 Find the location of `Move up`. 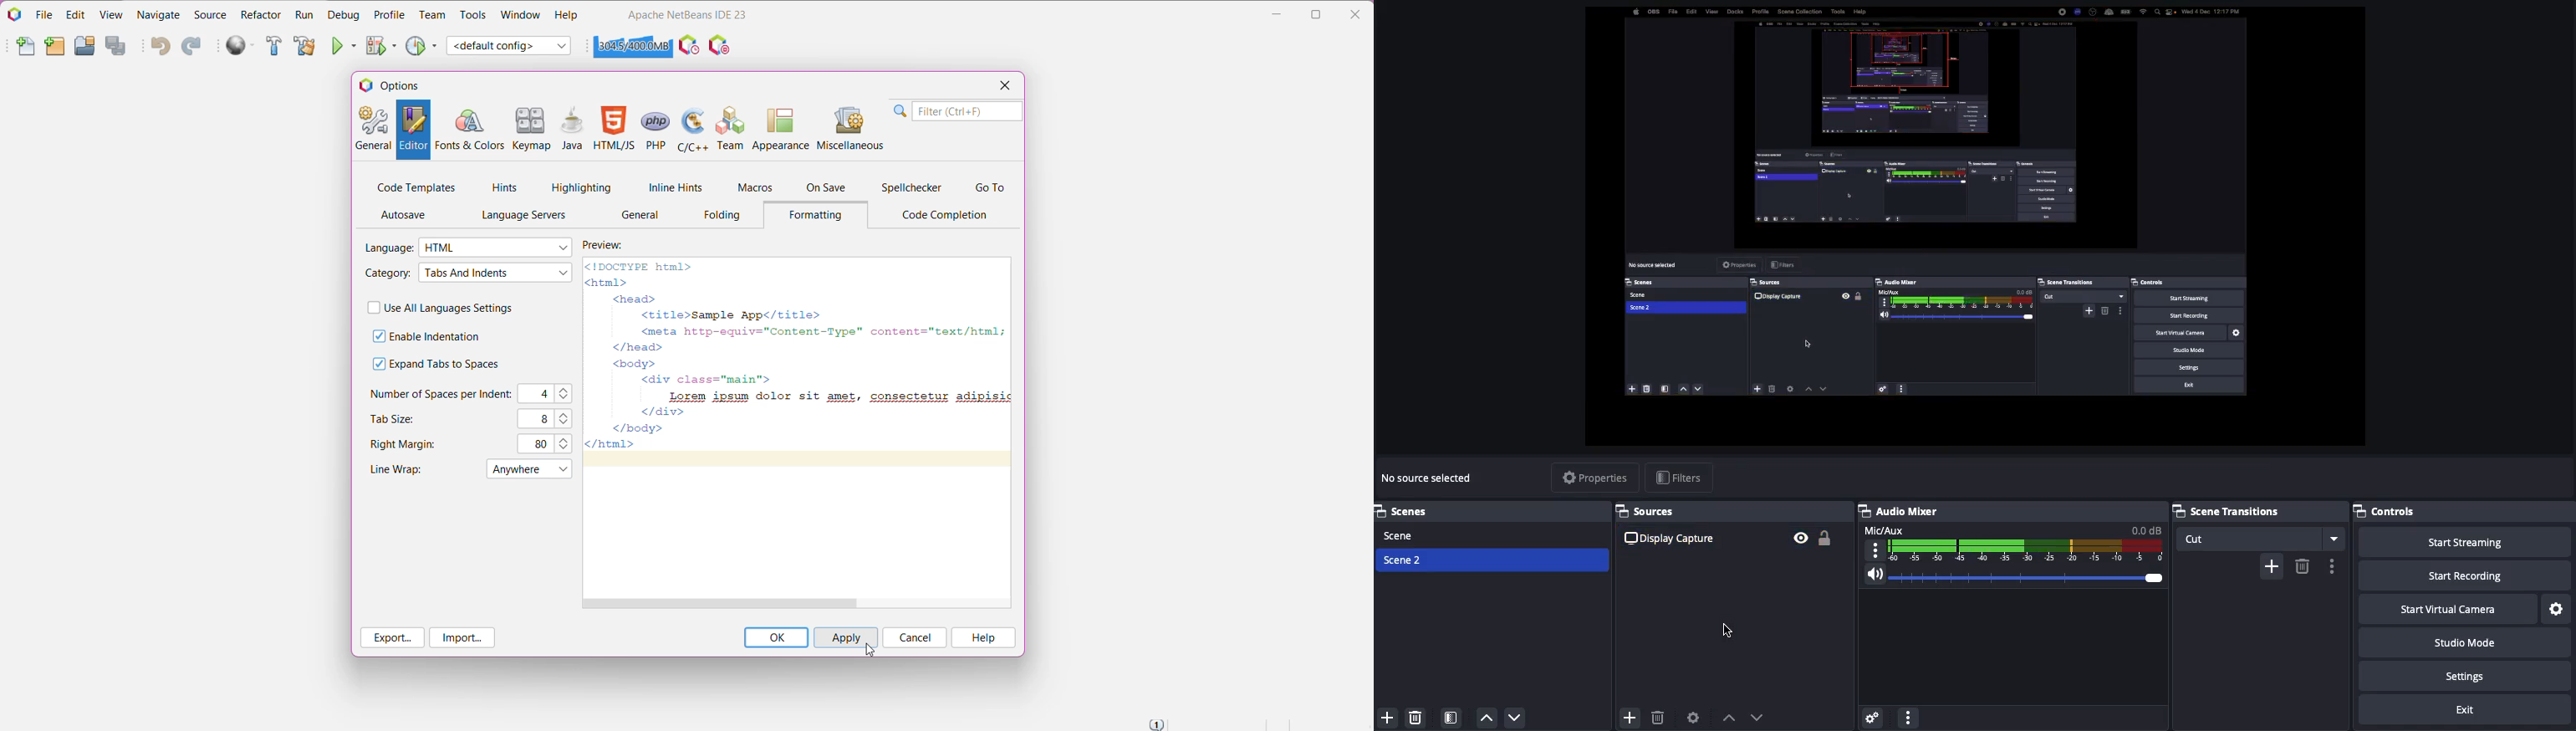

Move up is located at coordinates (1488, 718).